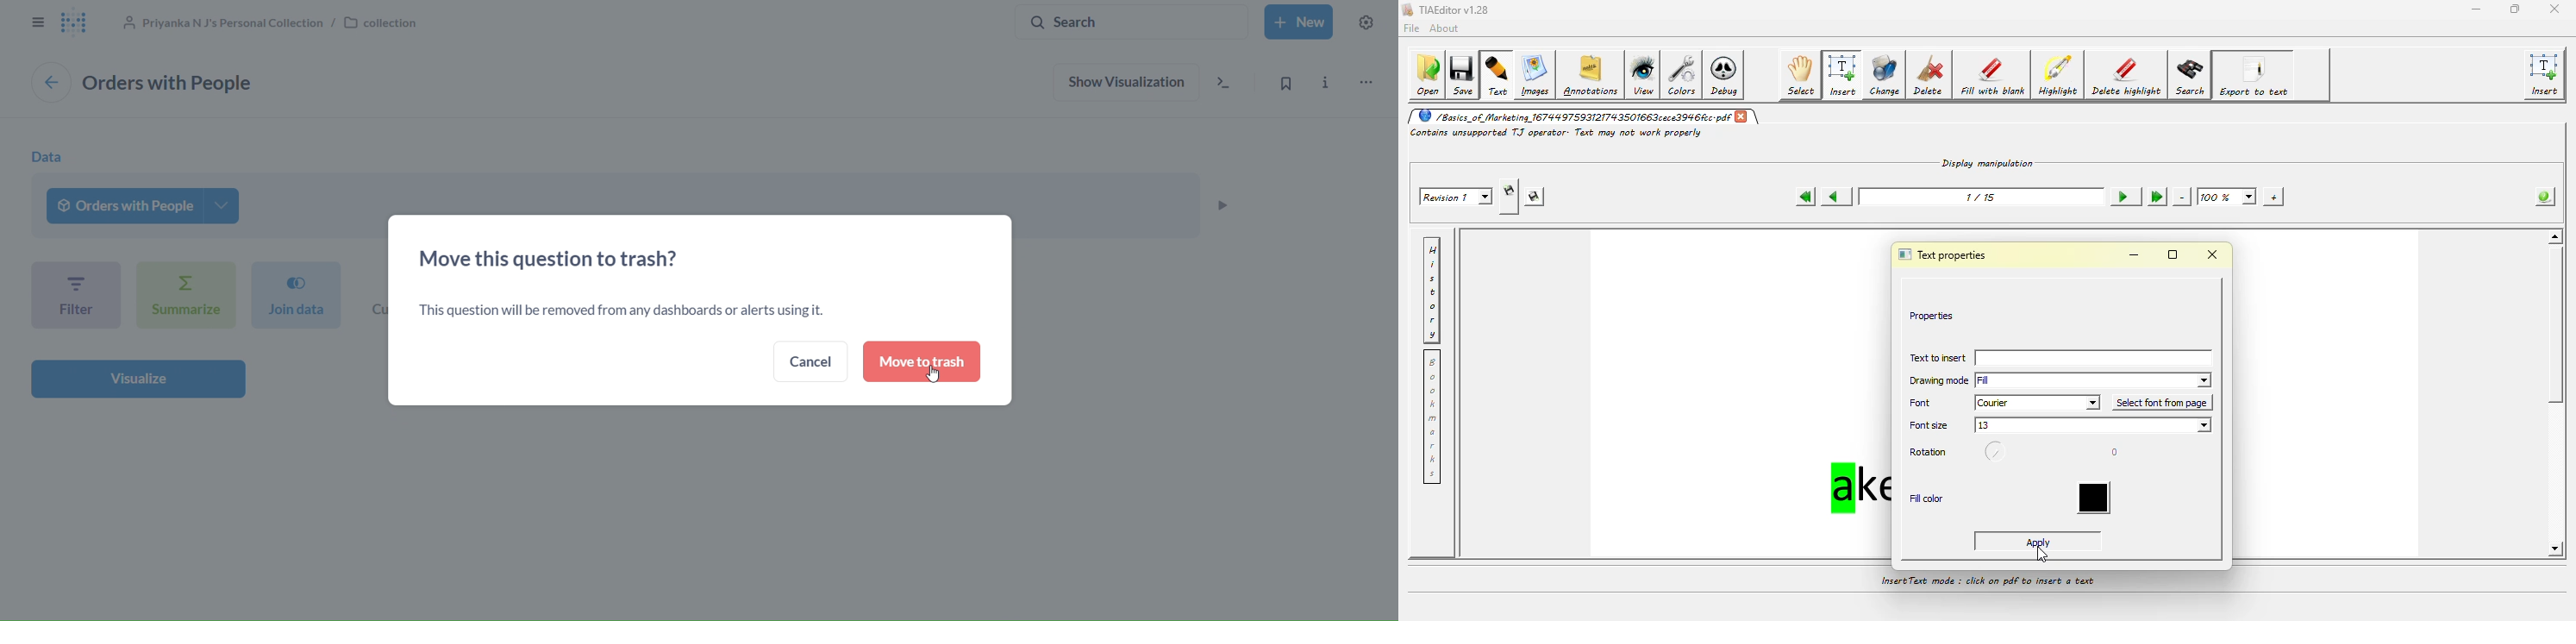 Image resolution: width=2576 pixels, height=644 pixels. I want to click on New, so click(1301, 21).